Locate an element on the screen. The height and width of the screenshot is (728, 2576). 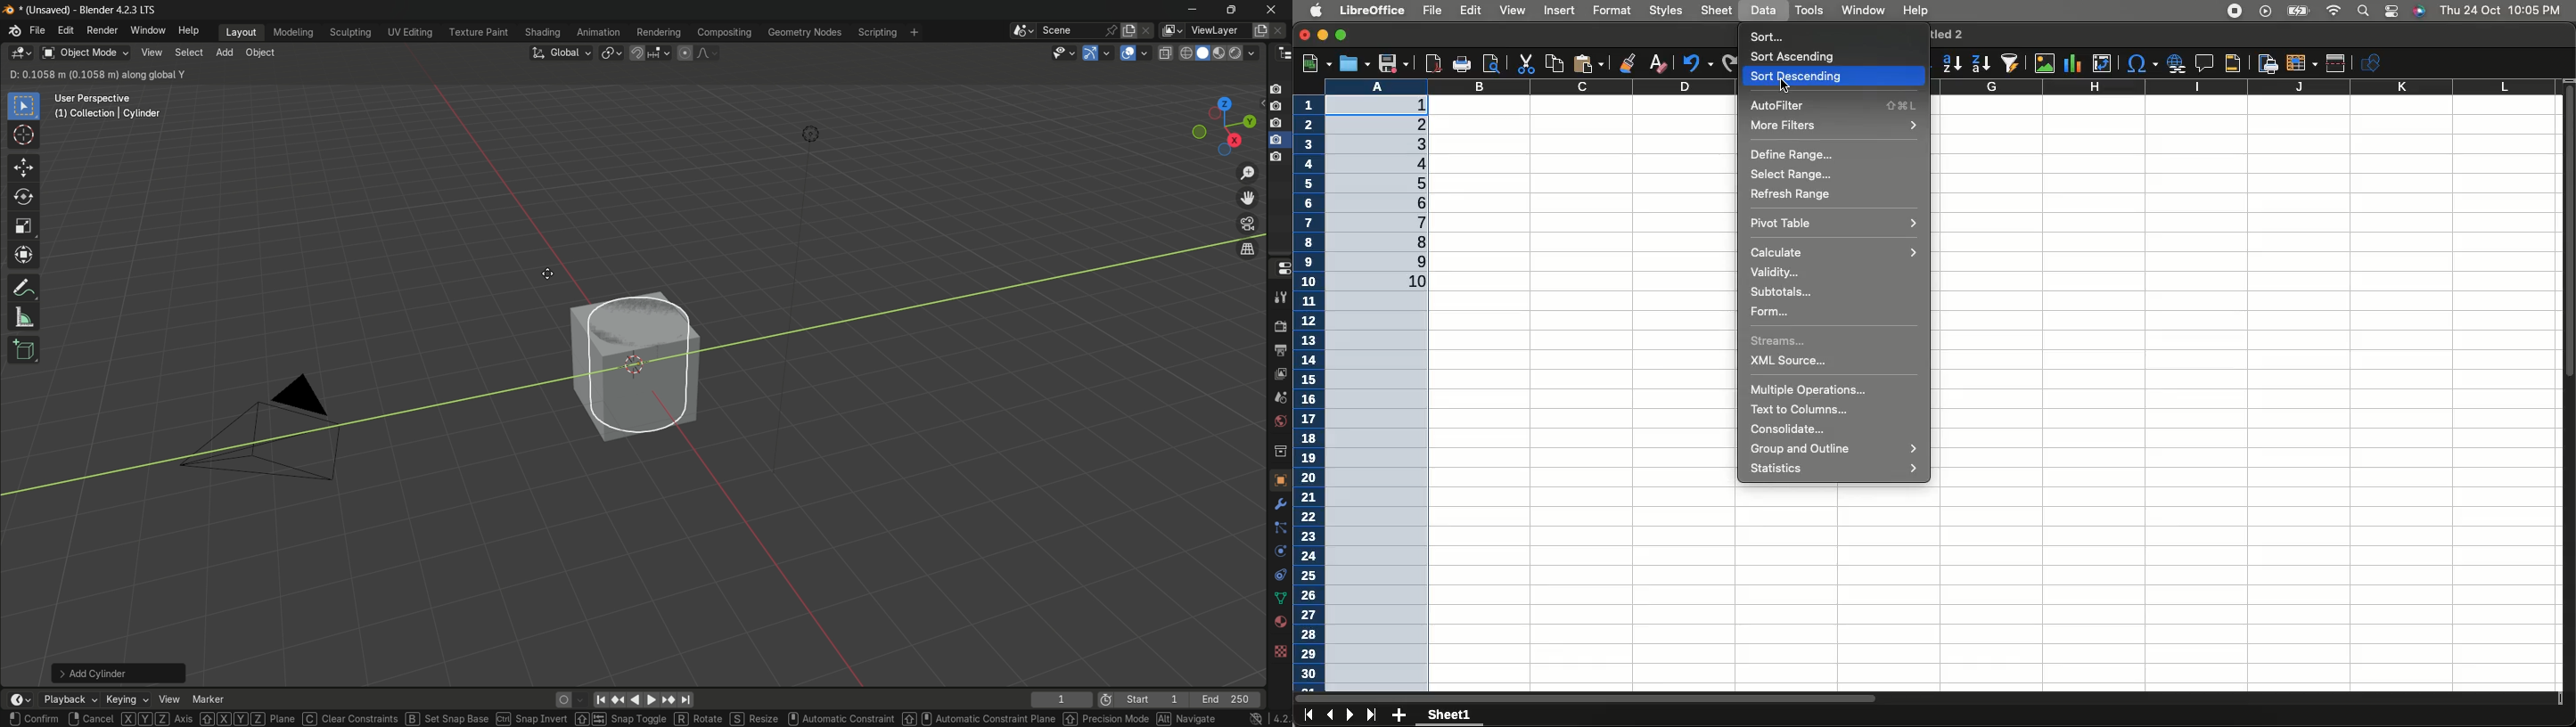
texture paint menu is located at coordinates (480, 32).